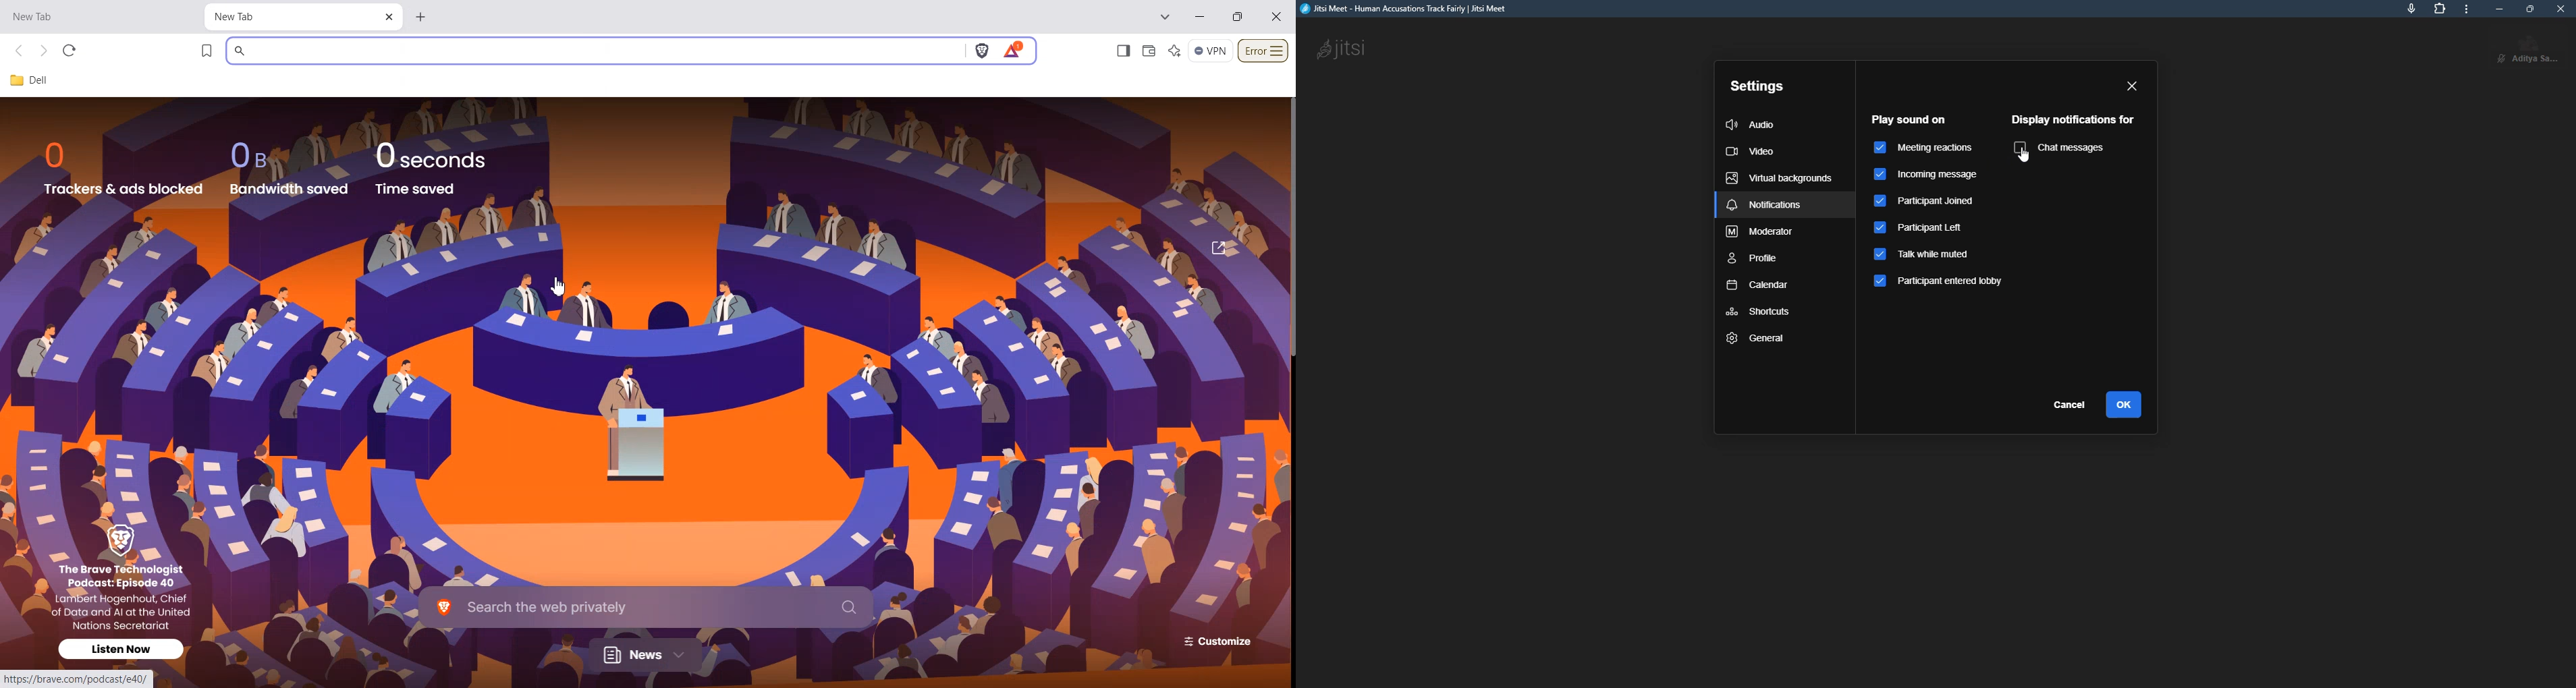 This screenshot has height=700, width=2576. I want to click on Back, so click(21, 51).